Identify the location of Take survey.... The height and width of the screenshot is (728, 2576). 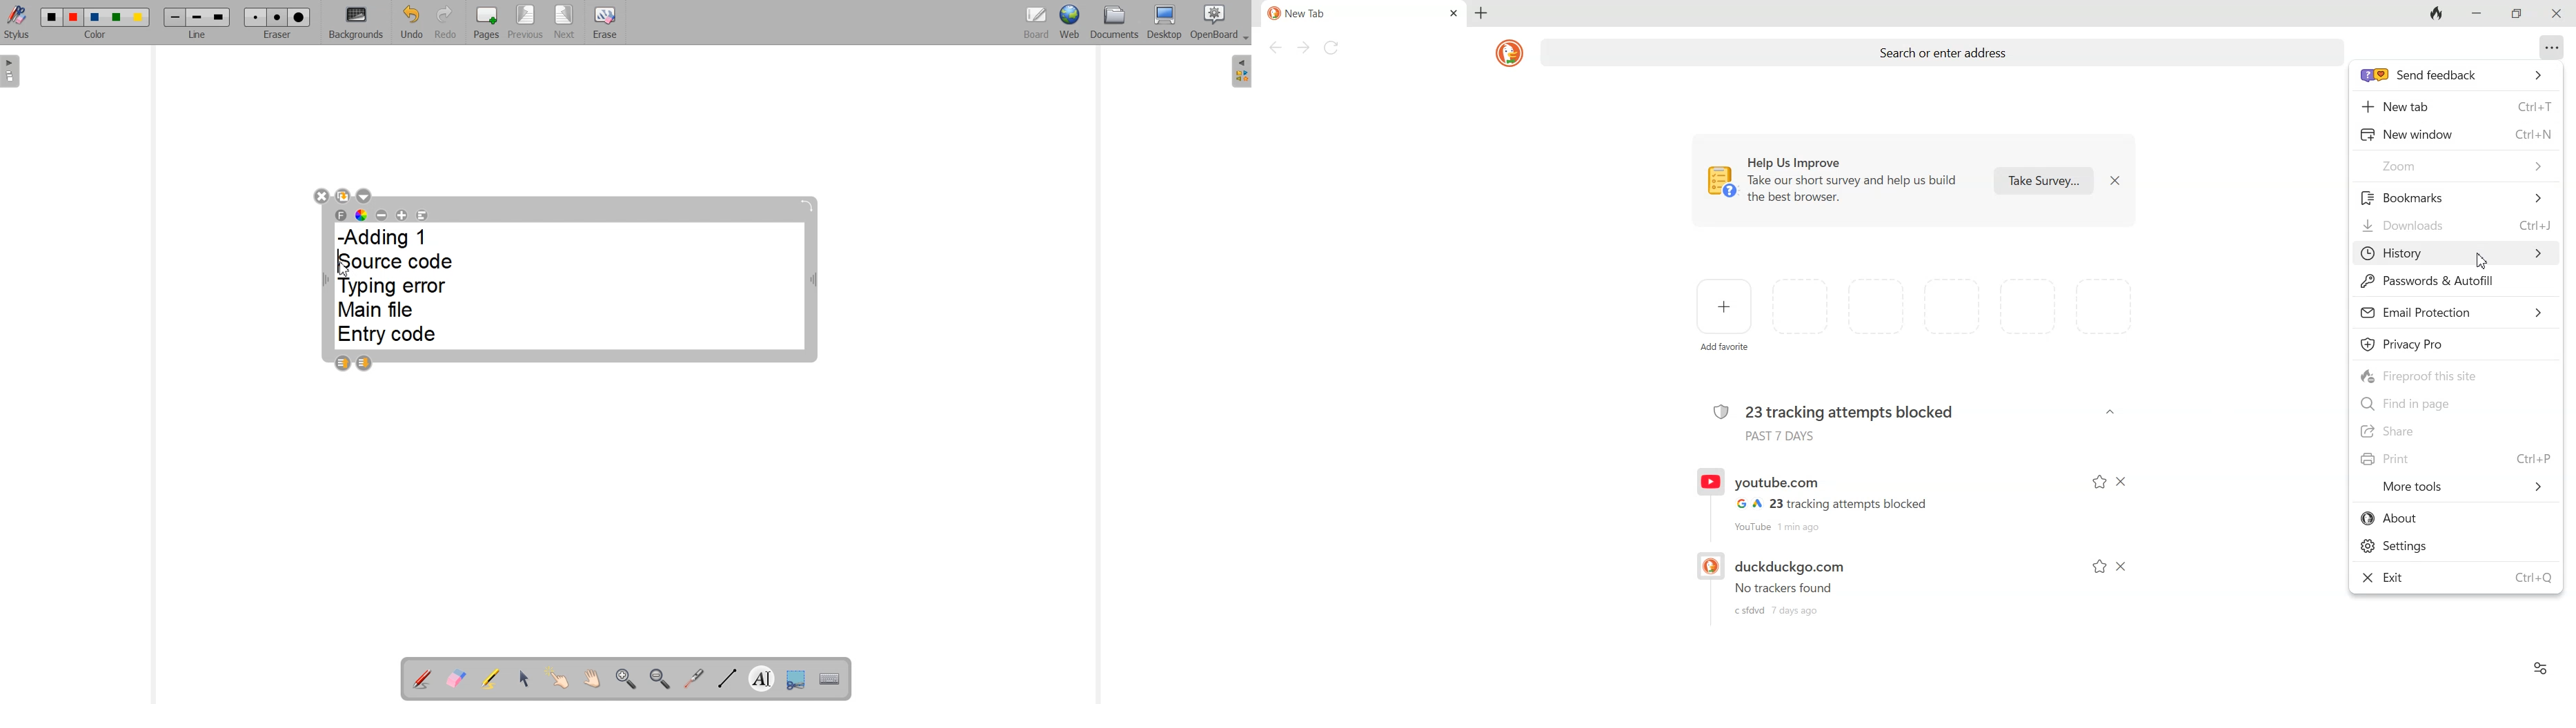
(2043, 179).